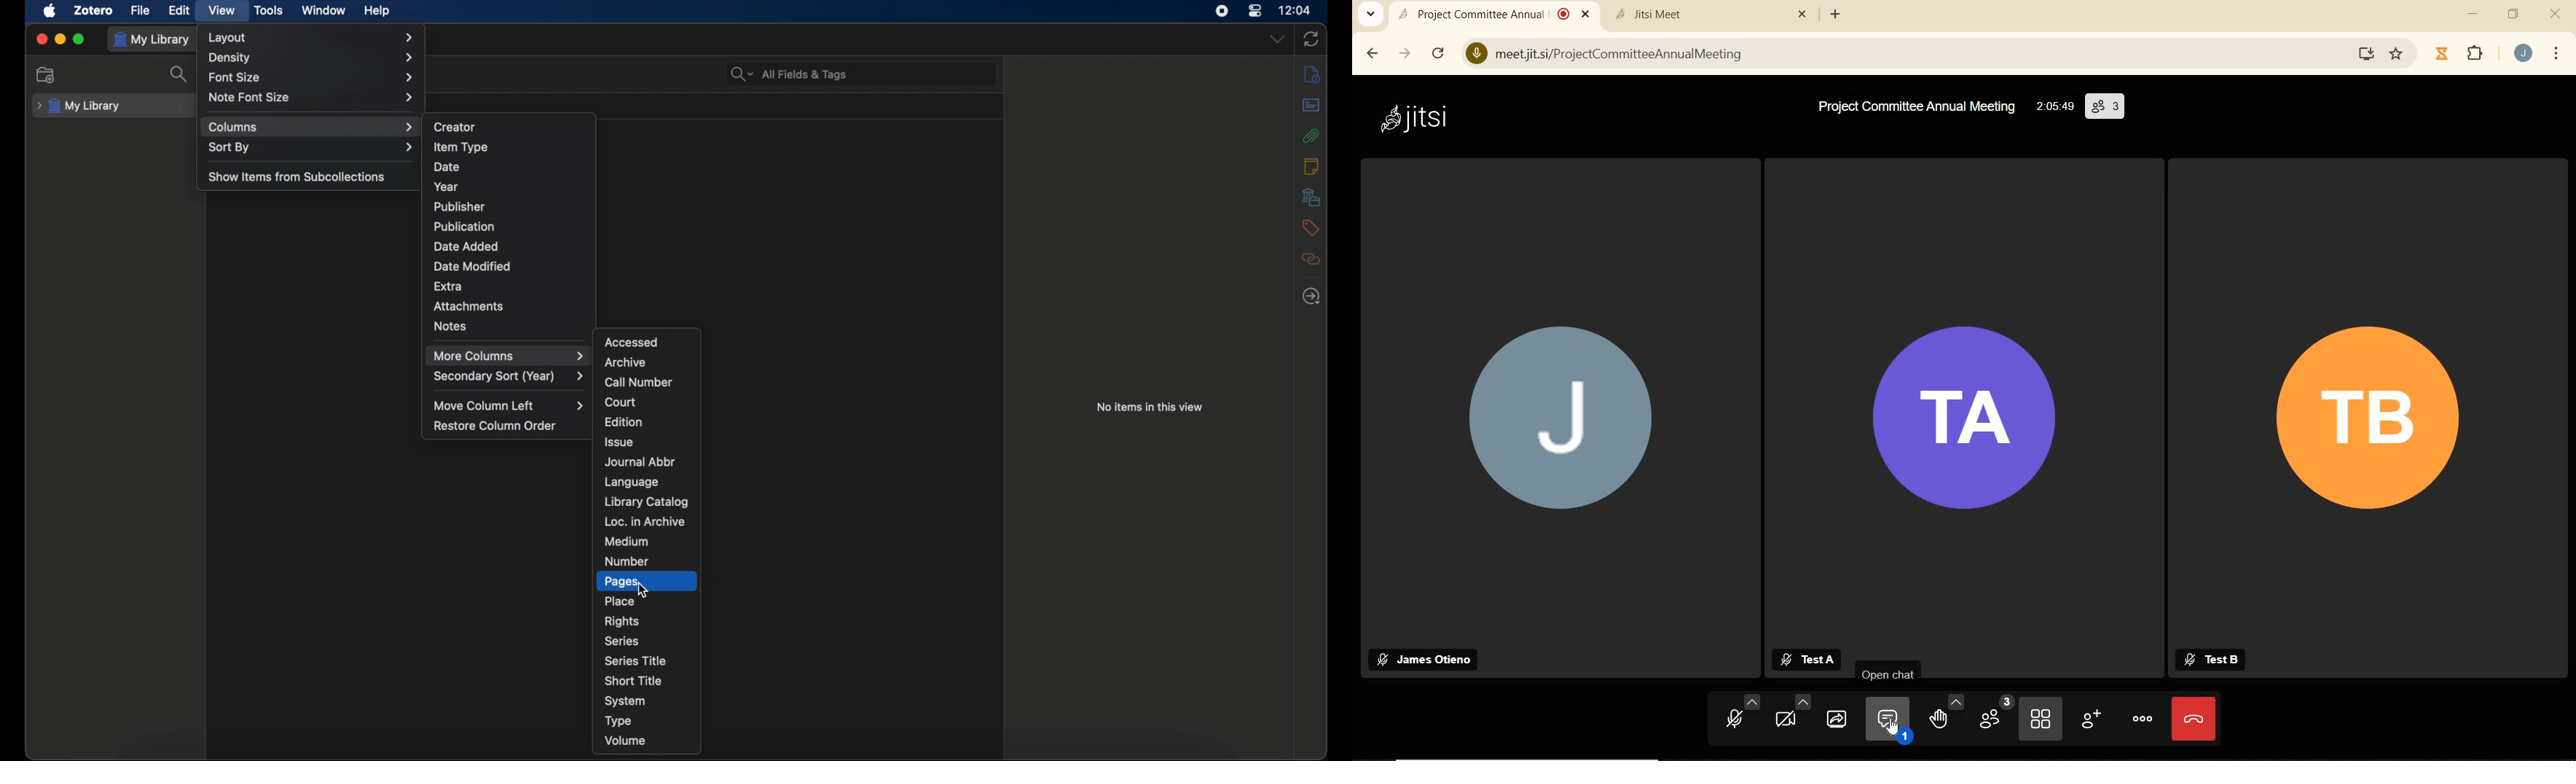 This screenshot has height=784, width=2576. What do you see at coordinates (642, 591) in the screenshot?
I see `cursor` at bounding box center [642, 591].